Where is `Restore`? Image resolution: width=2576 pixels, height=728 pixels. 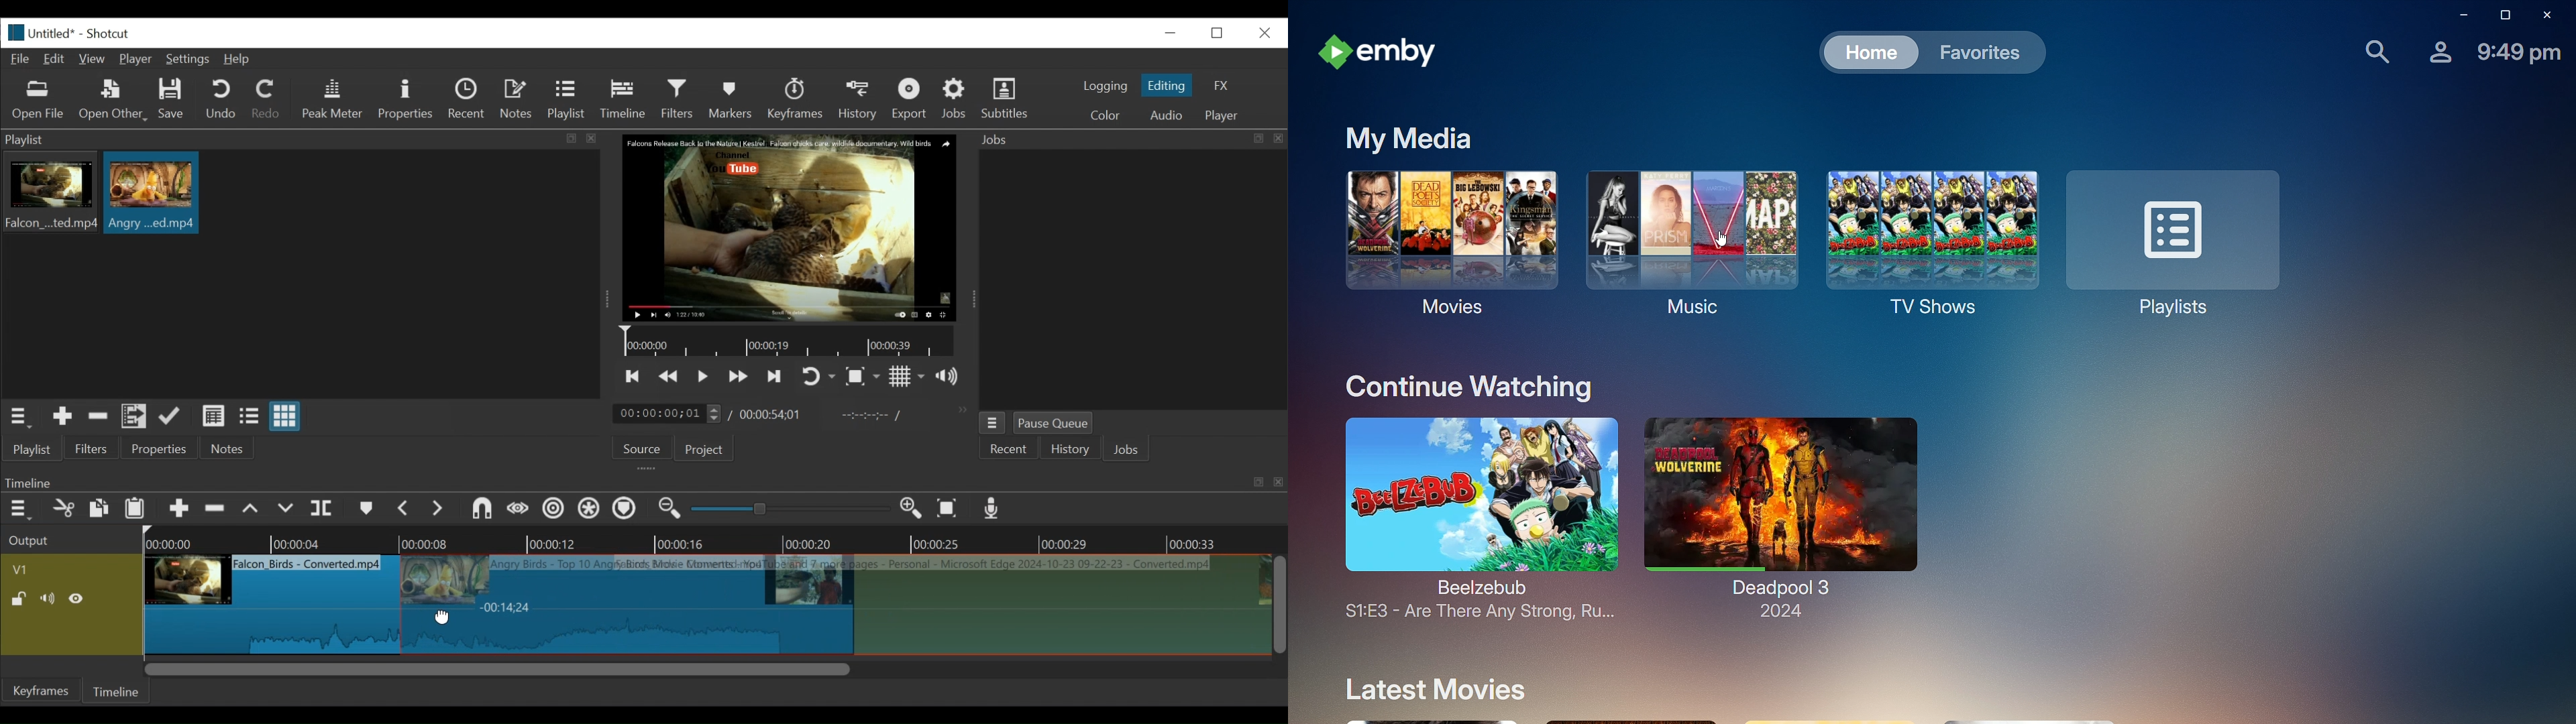
Restore is located at coordinates (2501, 15).